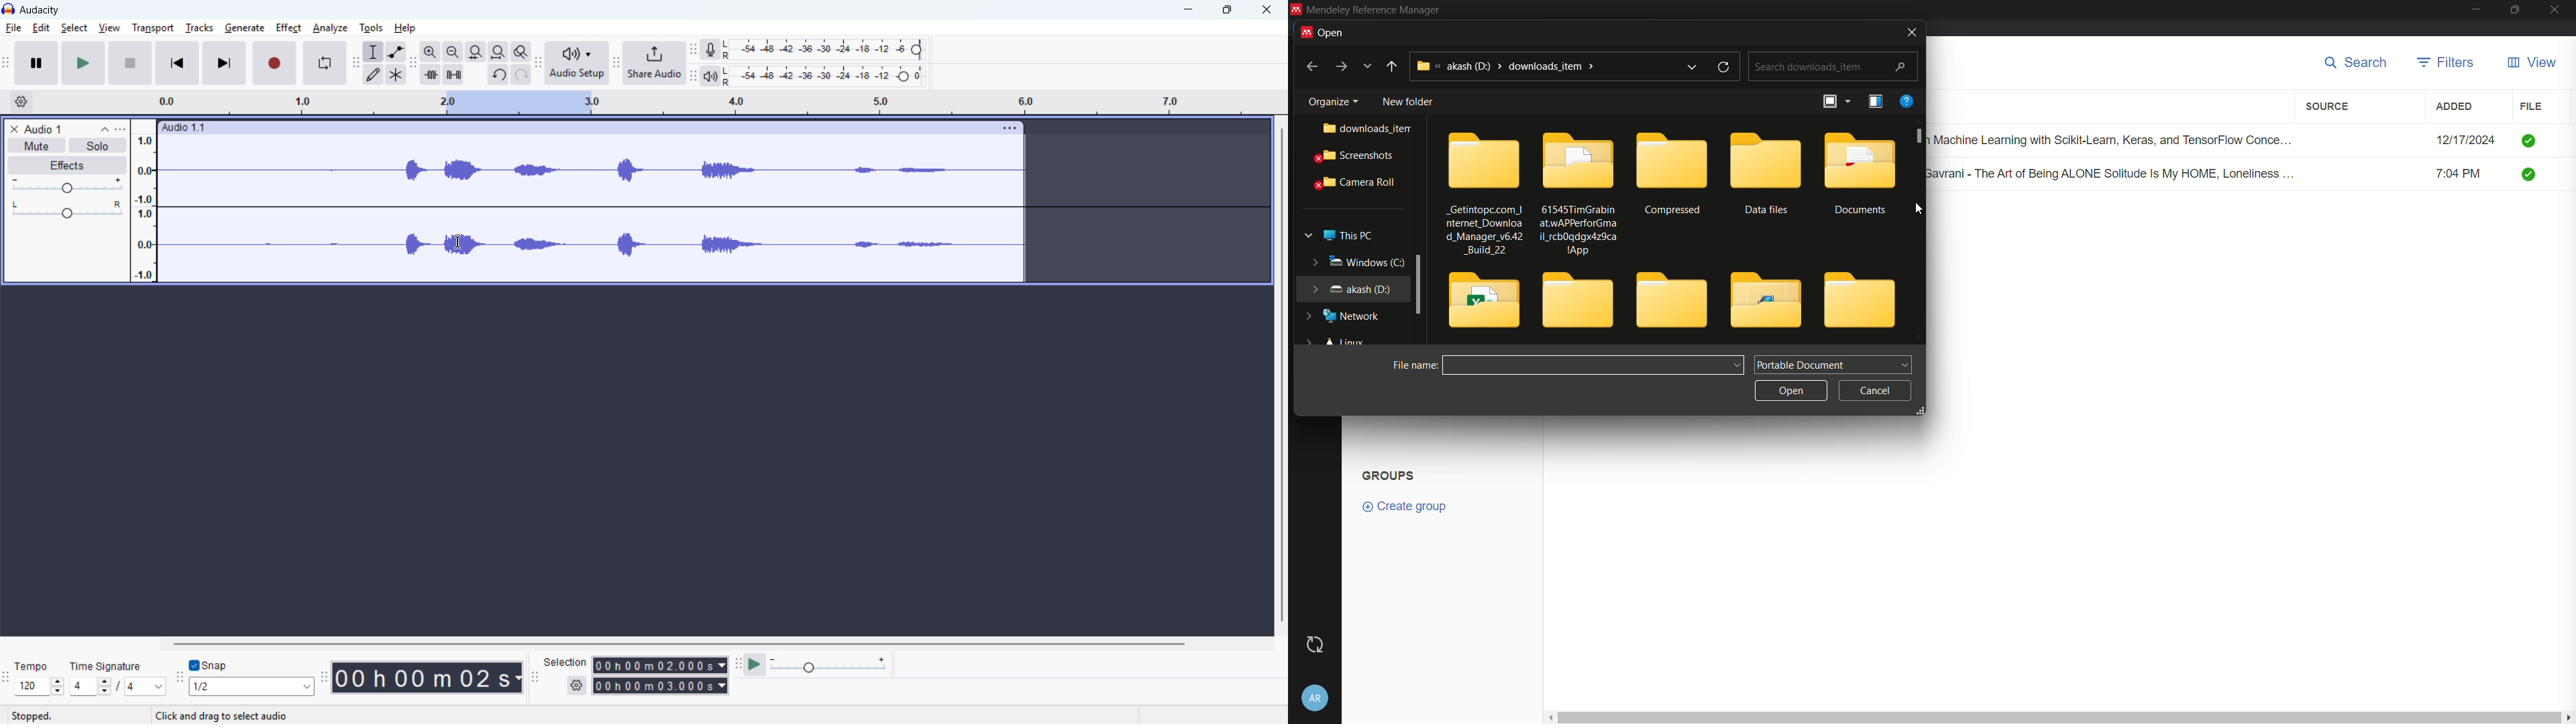  What do you see at coordinates (1316, 695) in the screenshot?
I see `account settings` at bounding box center [1316, 695].